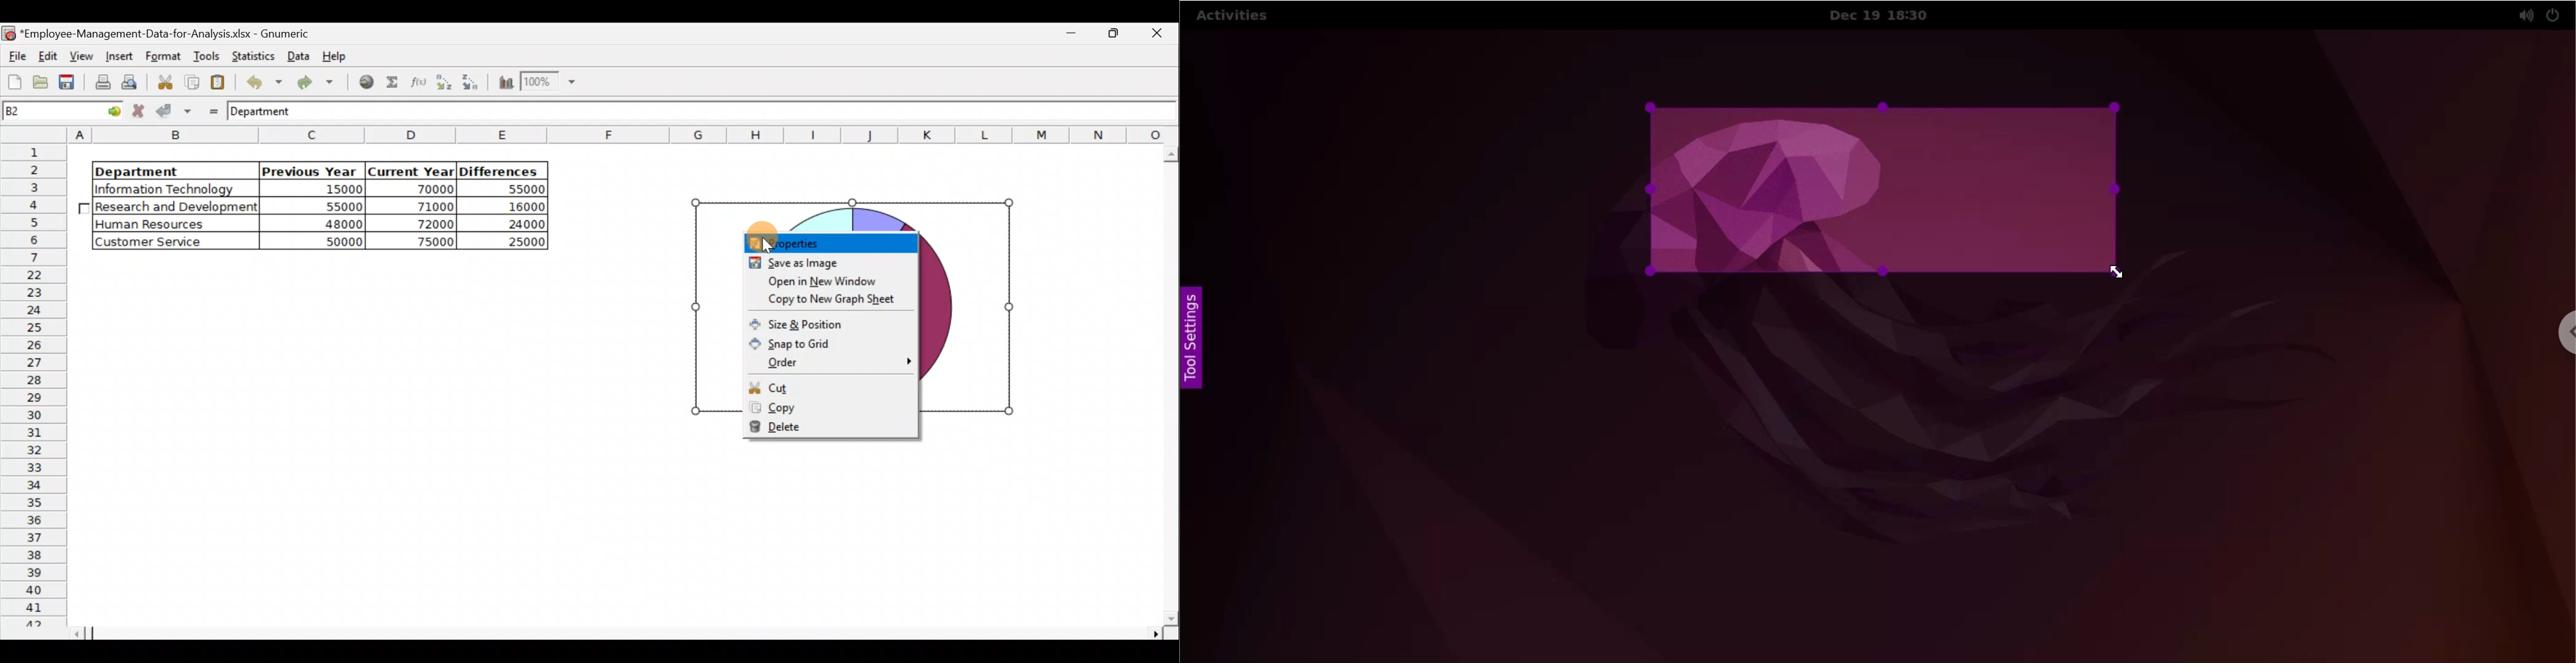  Describe the element at coordinates (517, 207) in the screenshot. I see `16000` at that location.